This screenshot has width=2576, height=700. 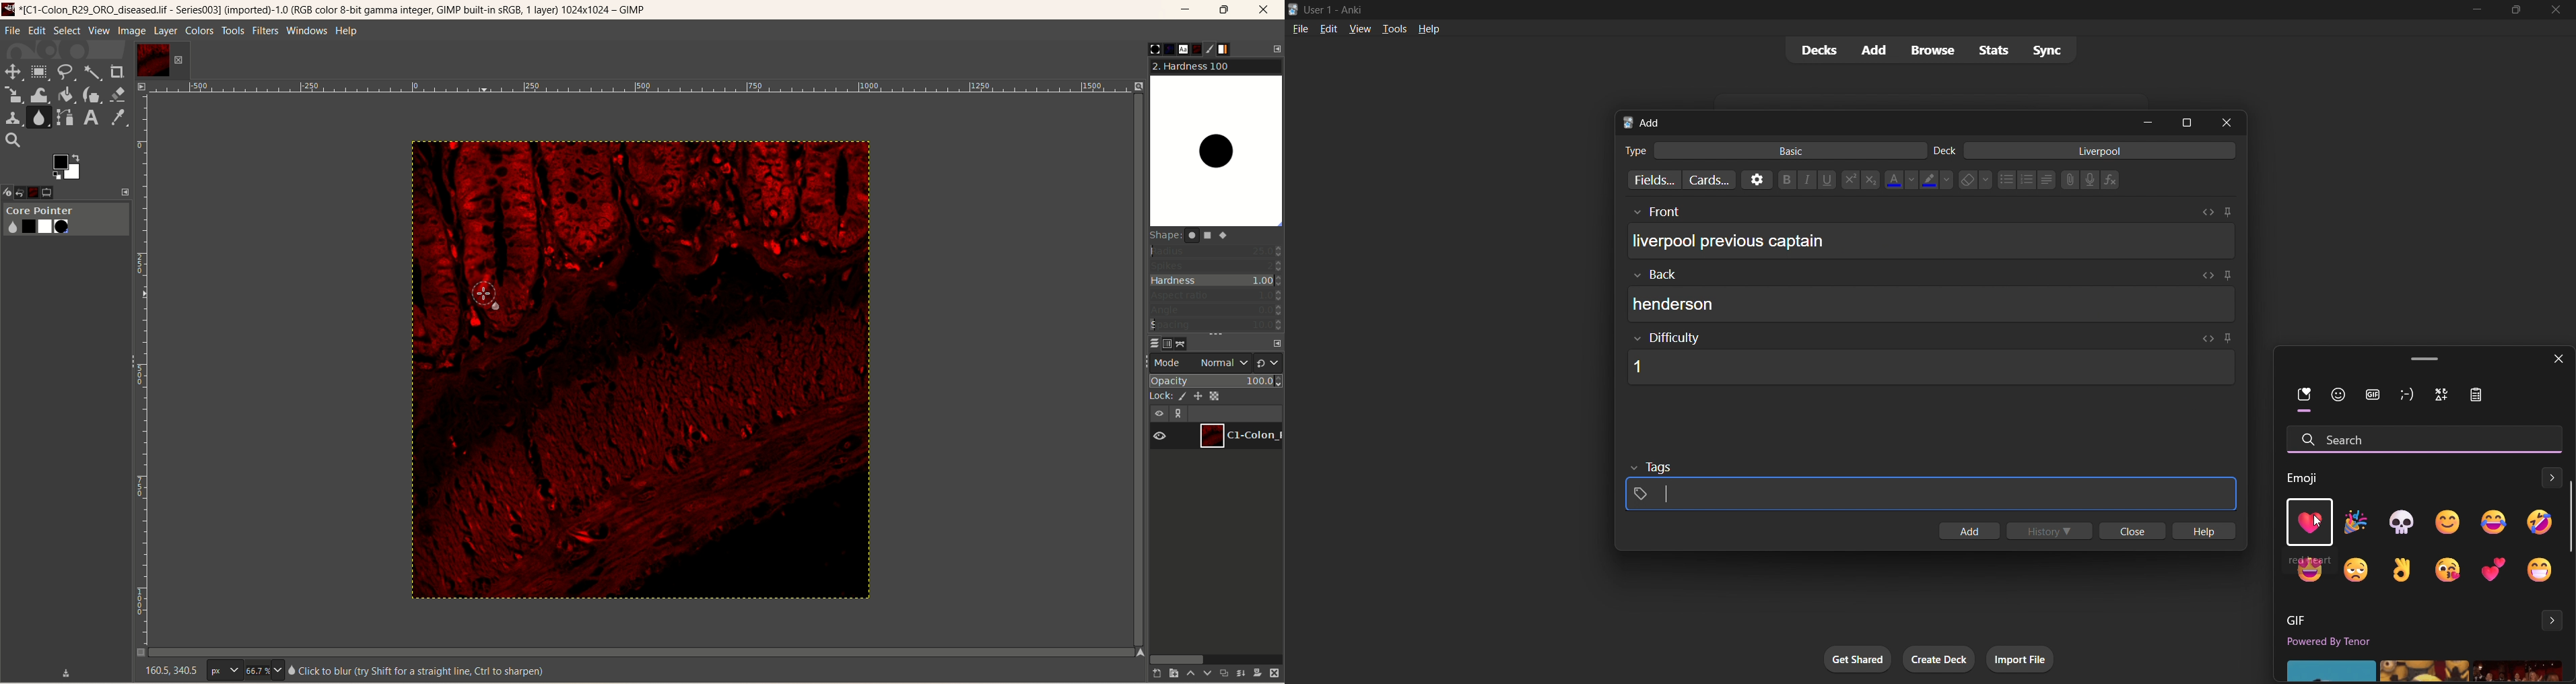 What do you see at coordinates (13, 31) in the screenshot?
I see `file` at bounding box center [13, 31].